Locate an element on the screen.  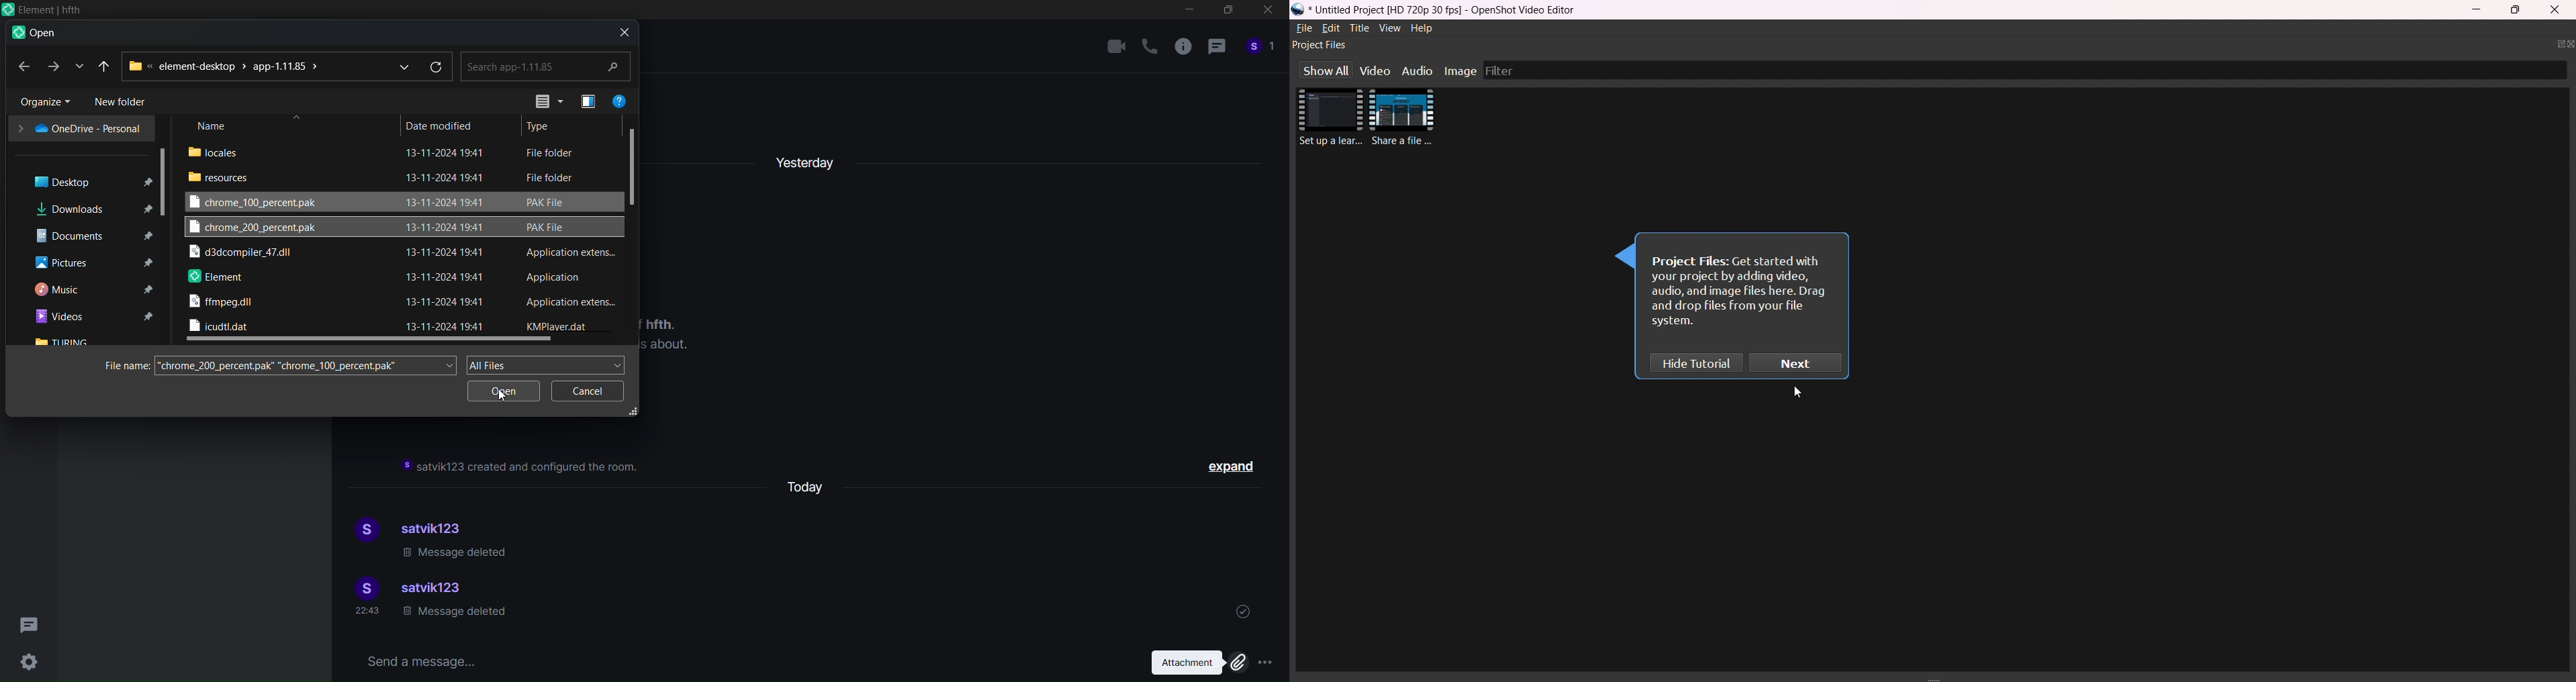
preview pane is located at coordinates (585, 101).